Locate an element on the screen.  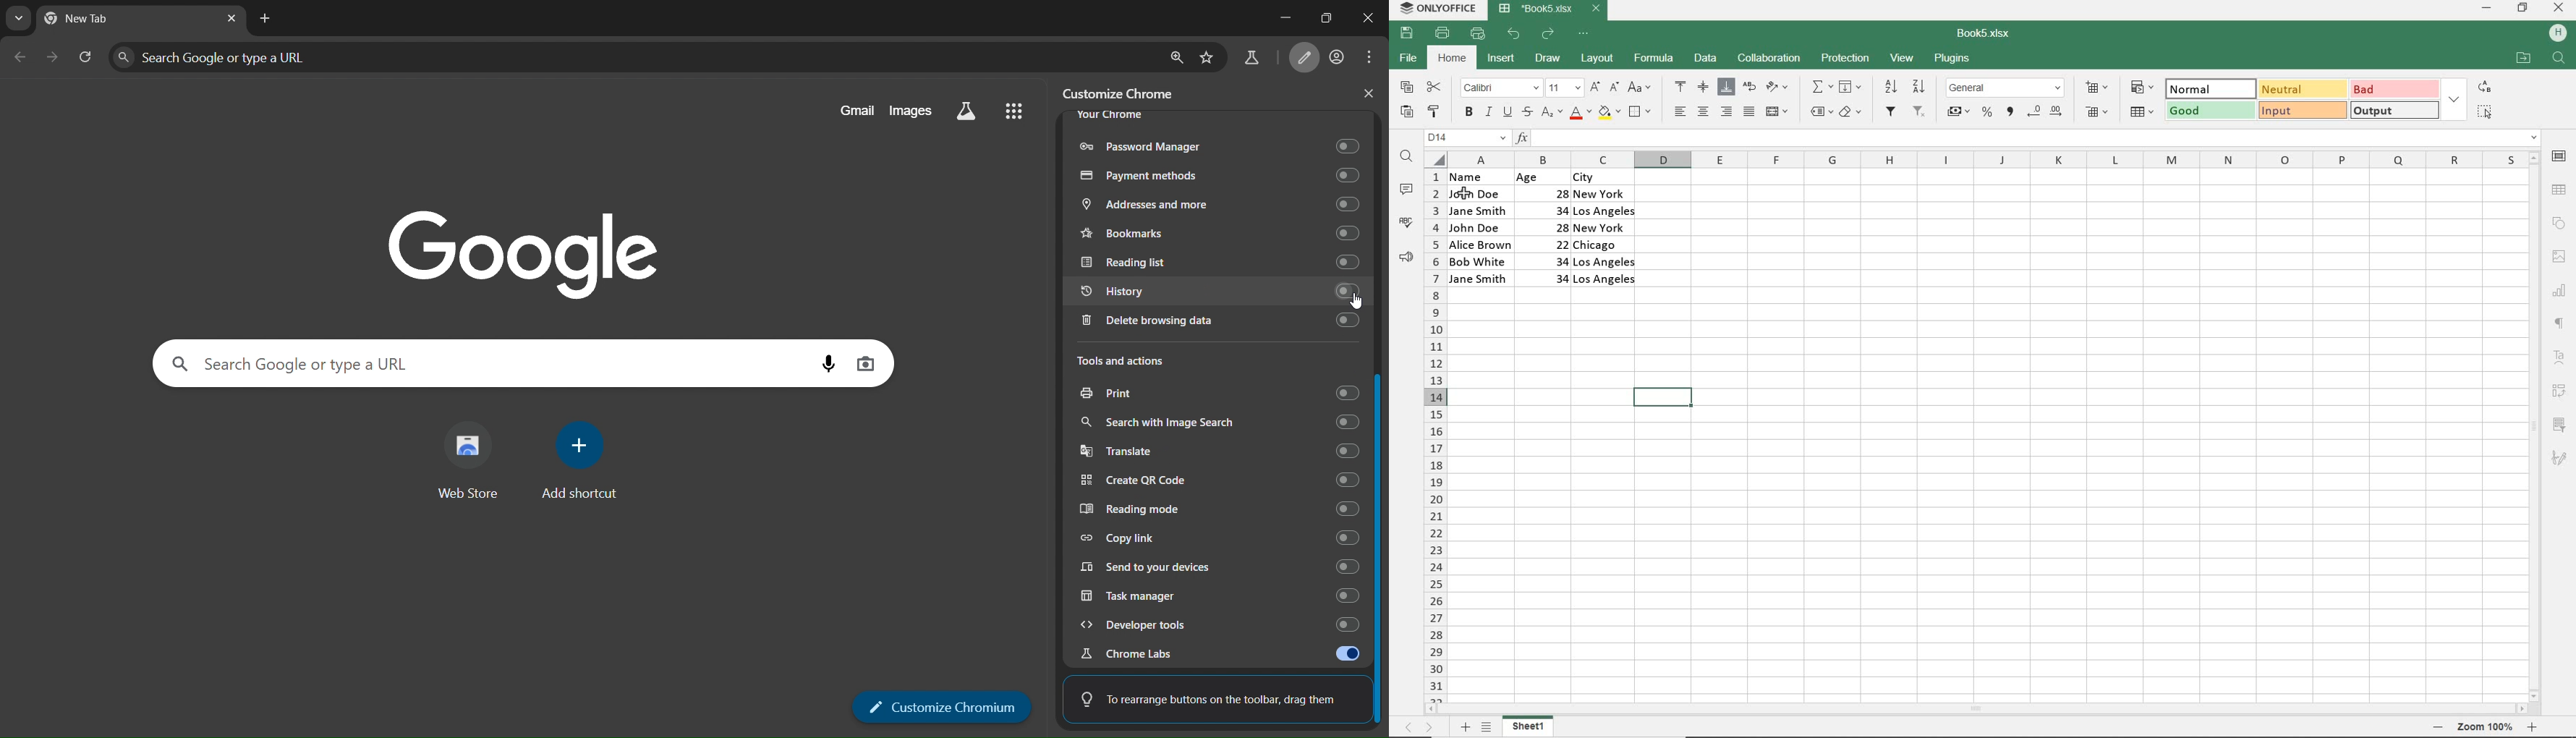
INSERT is located at coordinates (1501, 60).